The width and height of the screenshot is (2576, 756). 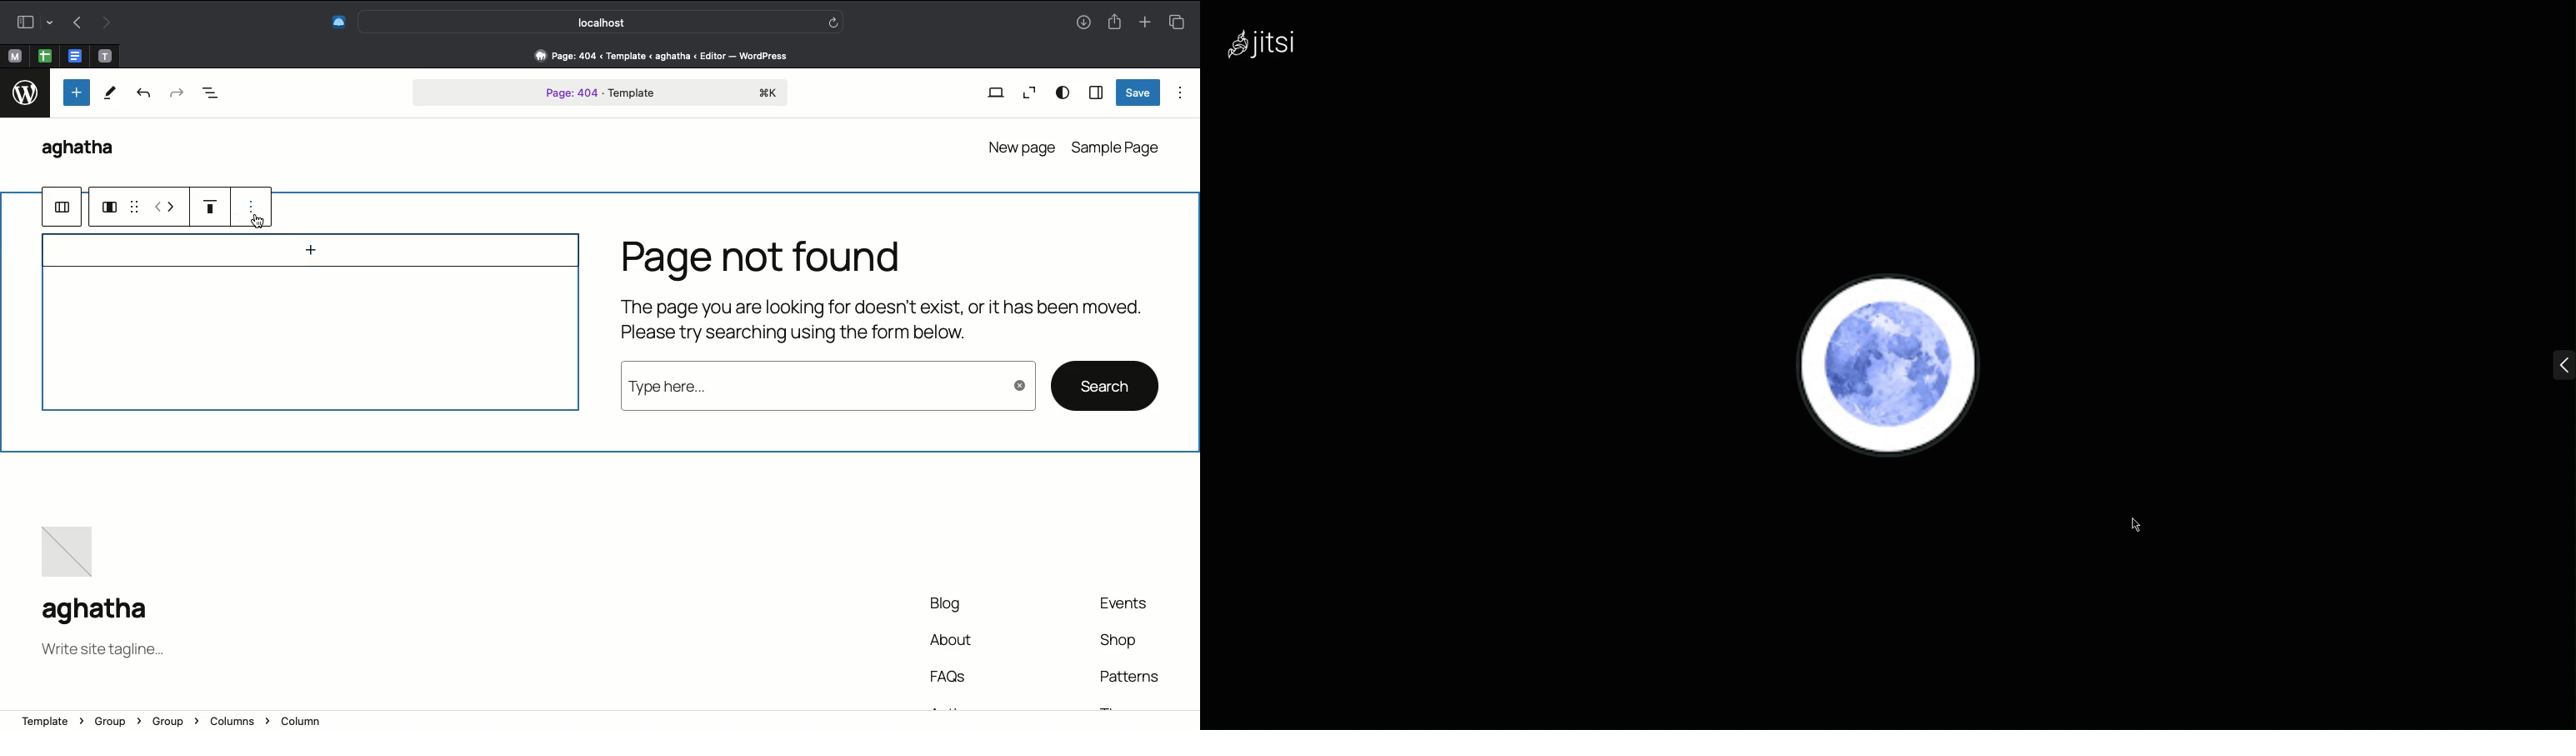 What do you see at coordinates (105, 57) in the screenshot?
I see `open tab` at bounding box center [105, 57].